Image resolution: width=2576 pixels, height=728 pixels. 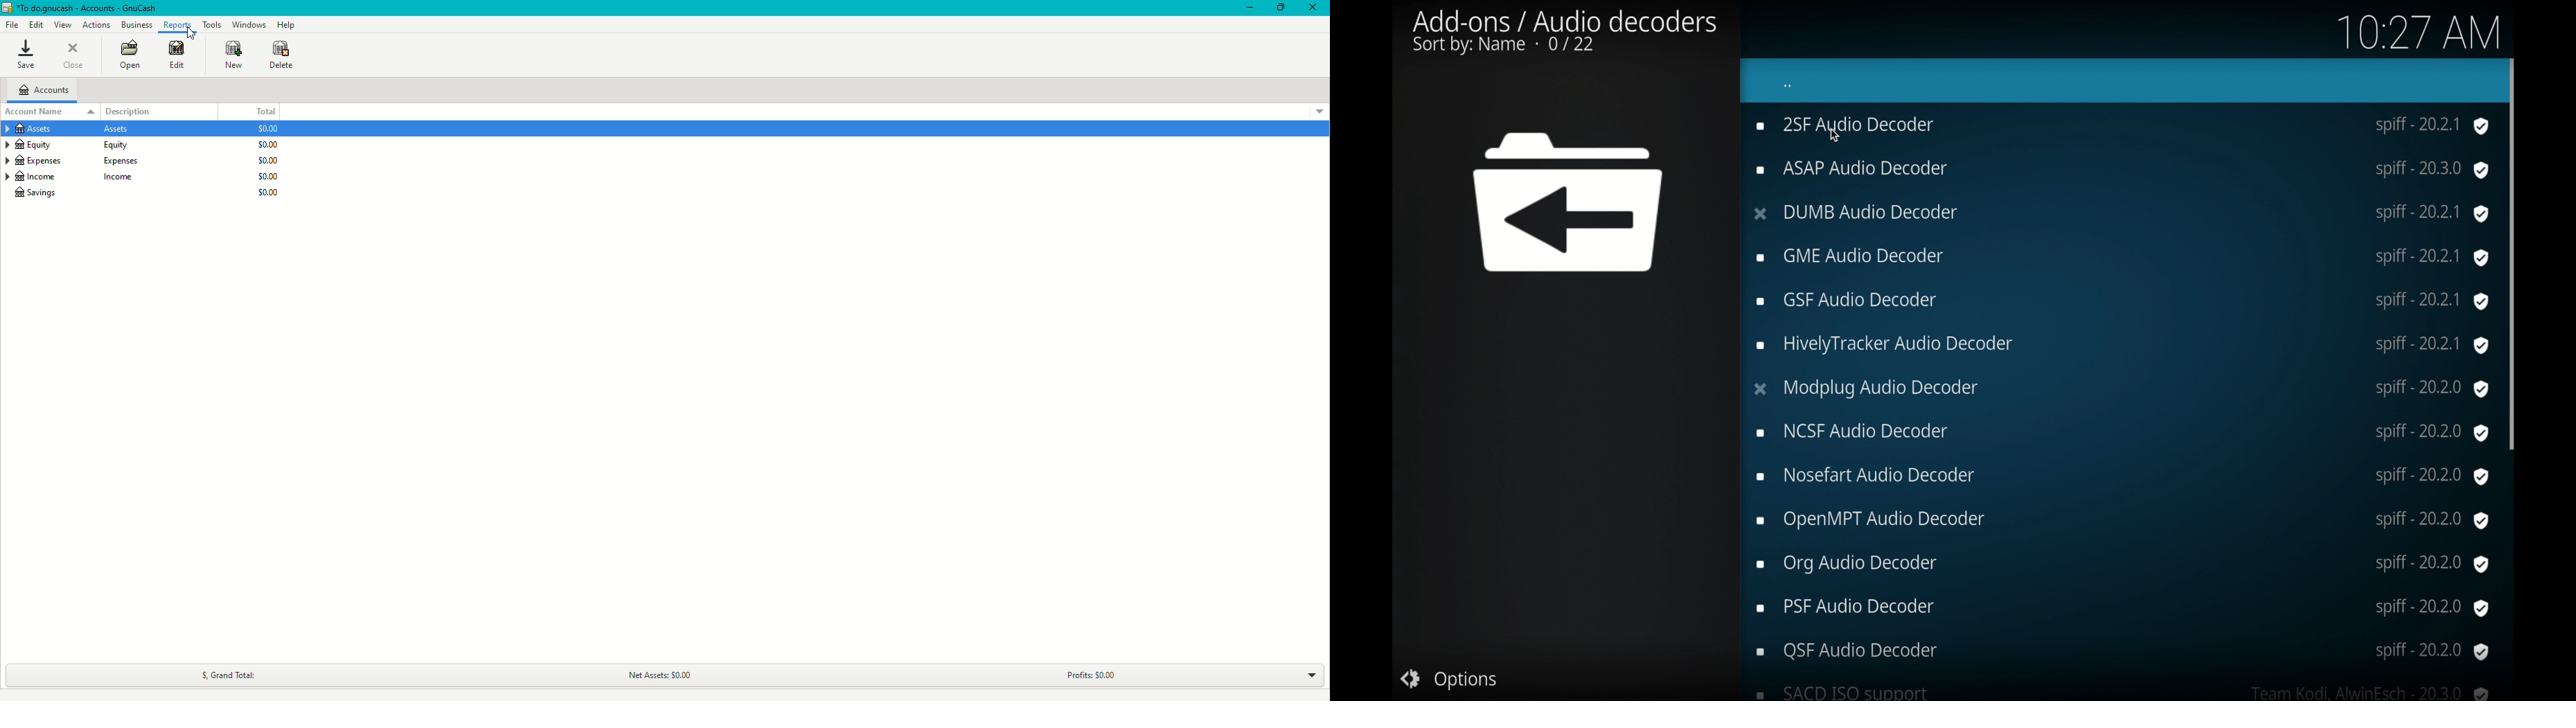 What do you see at coordinates (2122, 563) in the screenshot?
I see `org audio decoder` at bounding box center [2122, 563].